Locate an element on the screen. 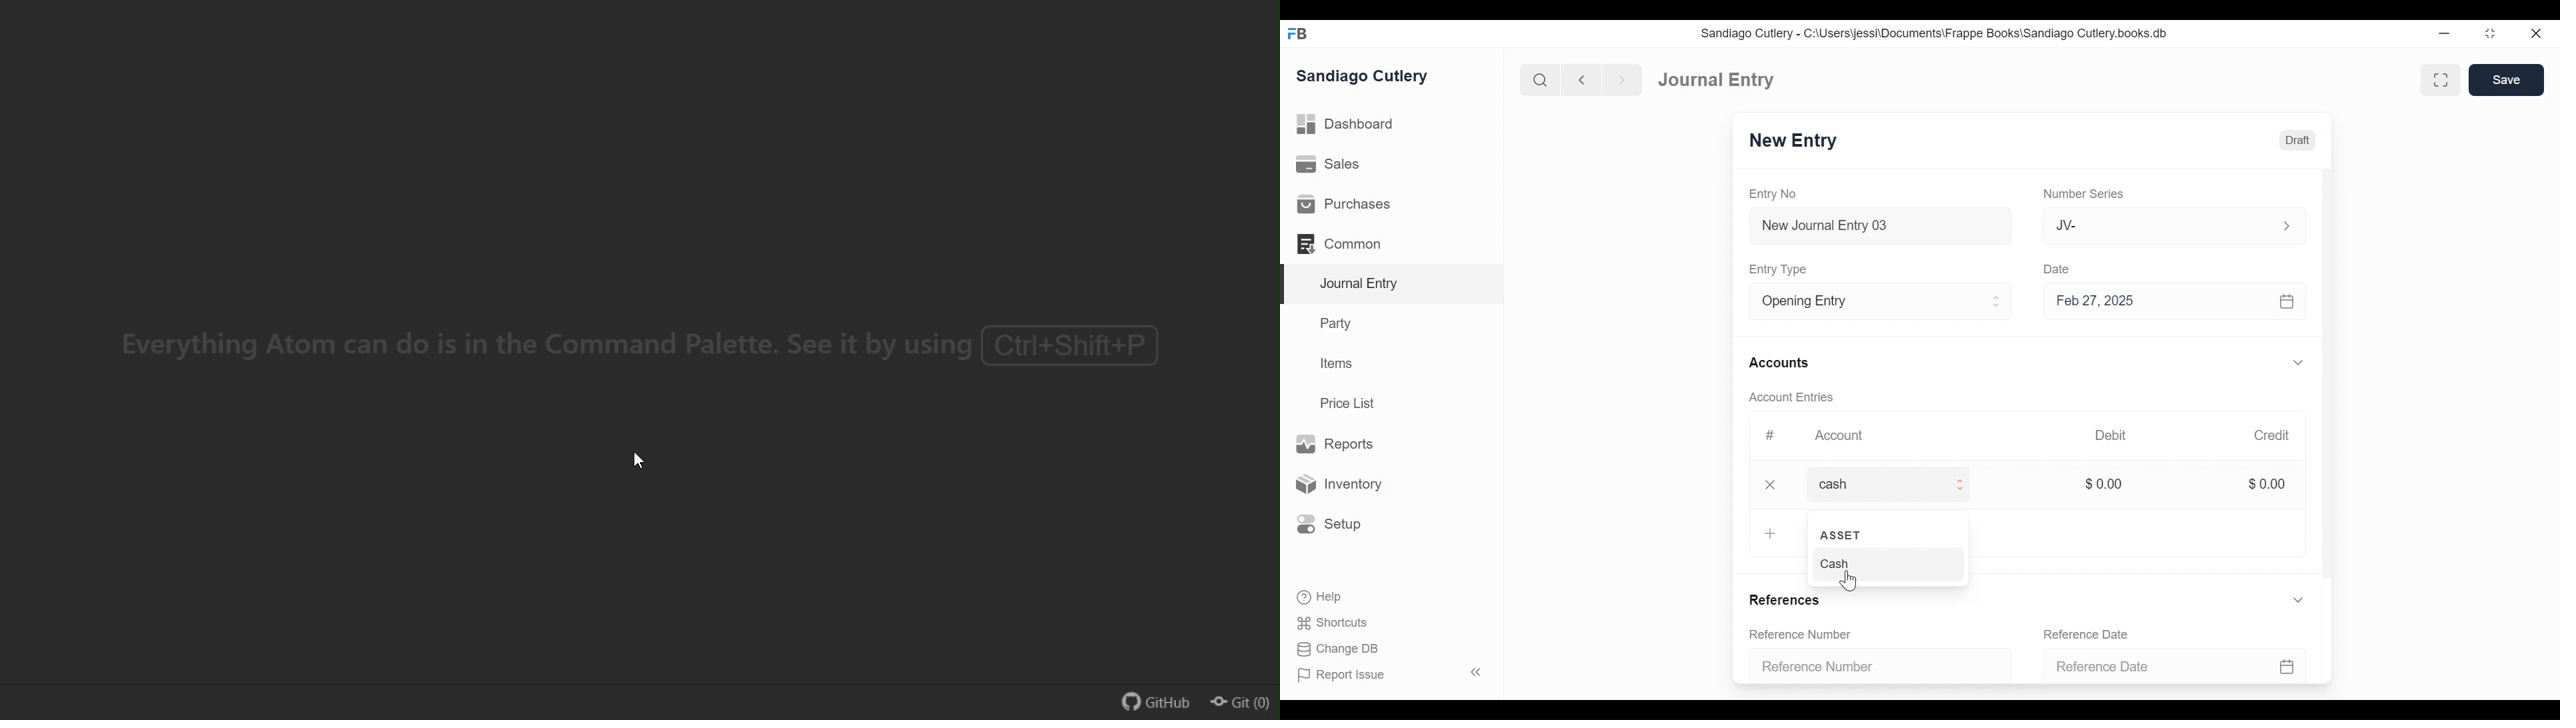 The width and height of the screenshot is (2576, 728). Sales is located at coordinates (1328, 163).